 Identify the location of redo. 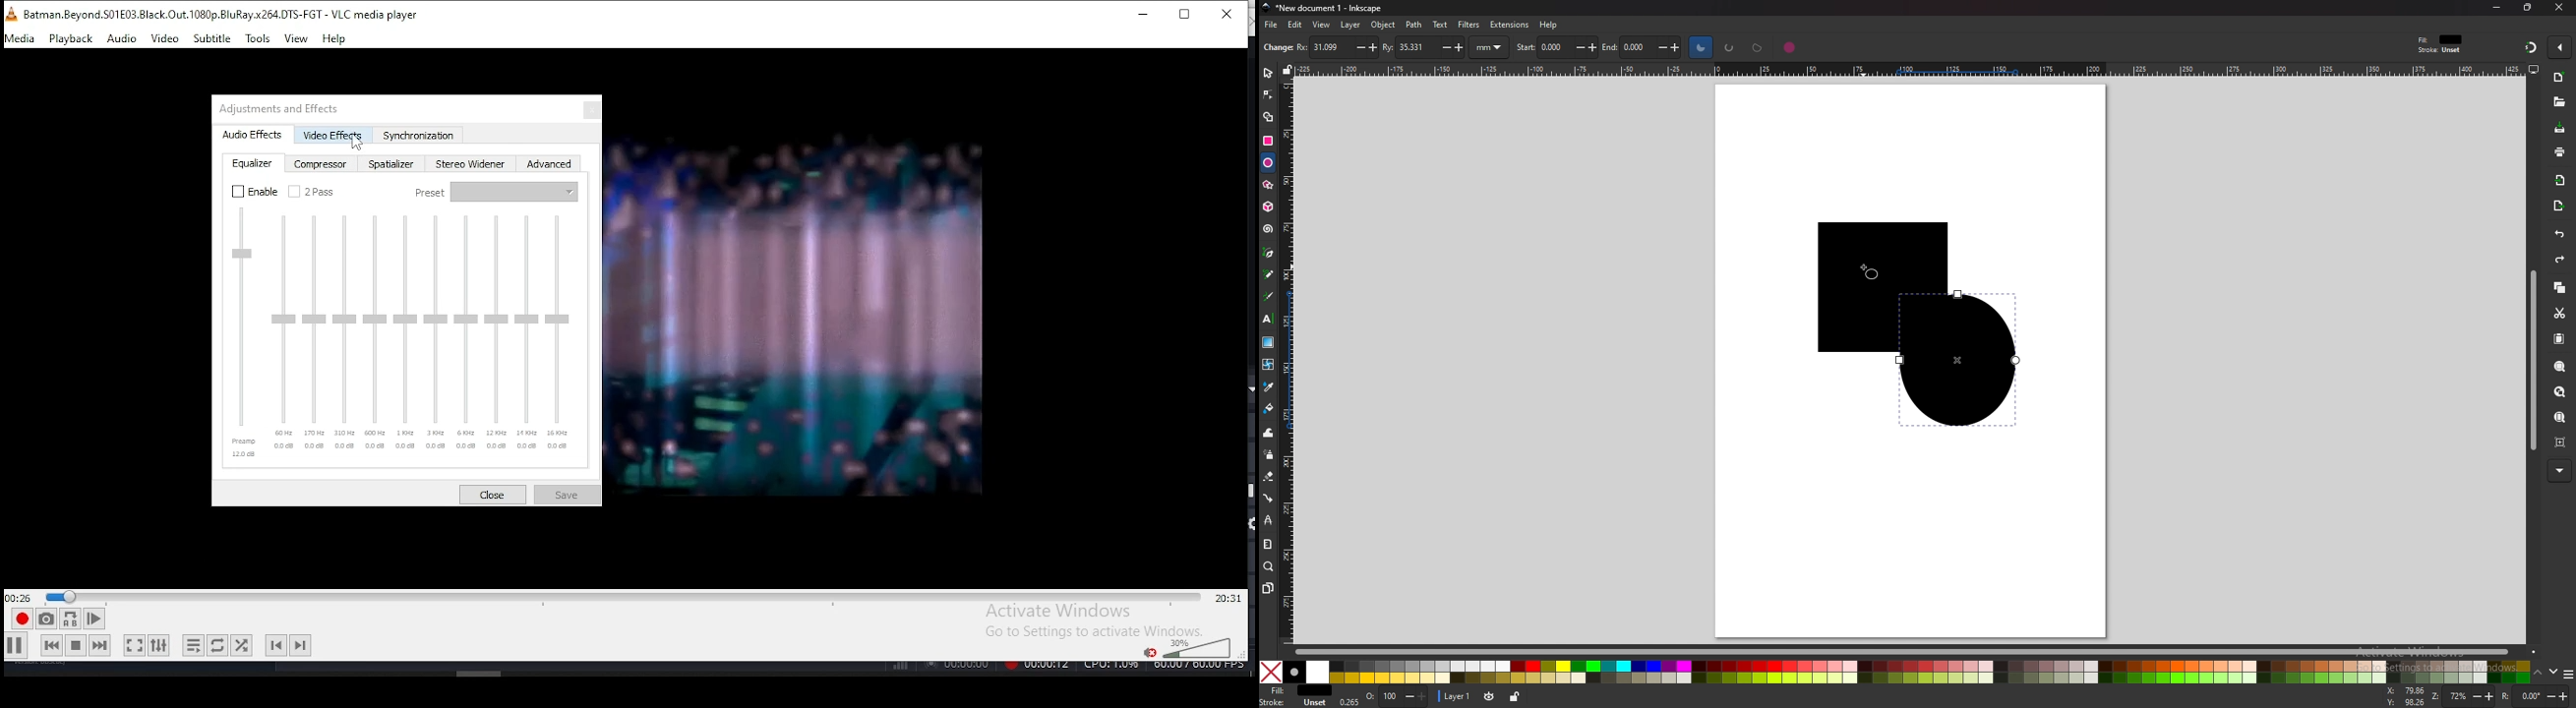
(2561, 260).